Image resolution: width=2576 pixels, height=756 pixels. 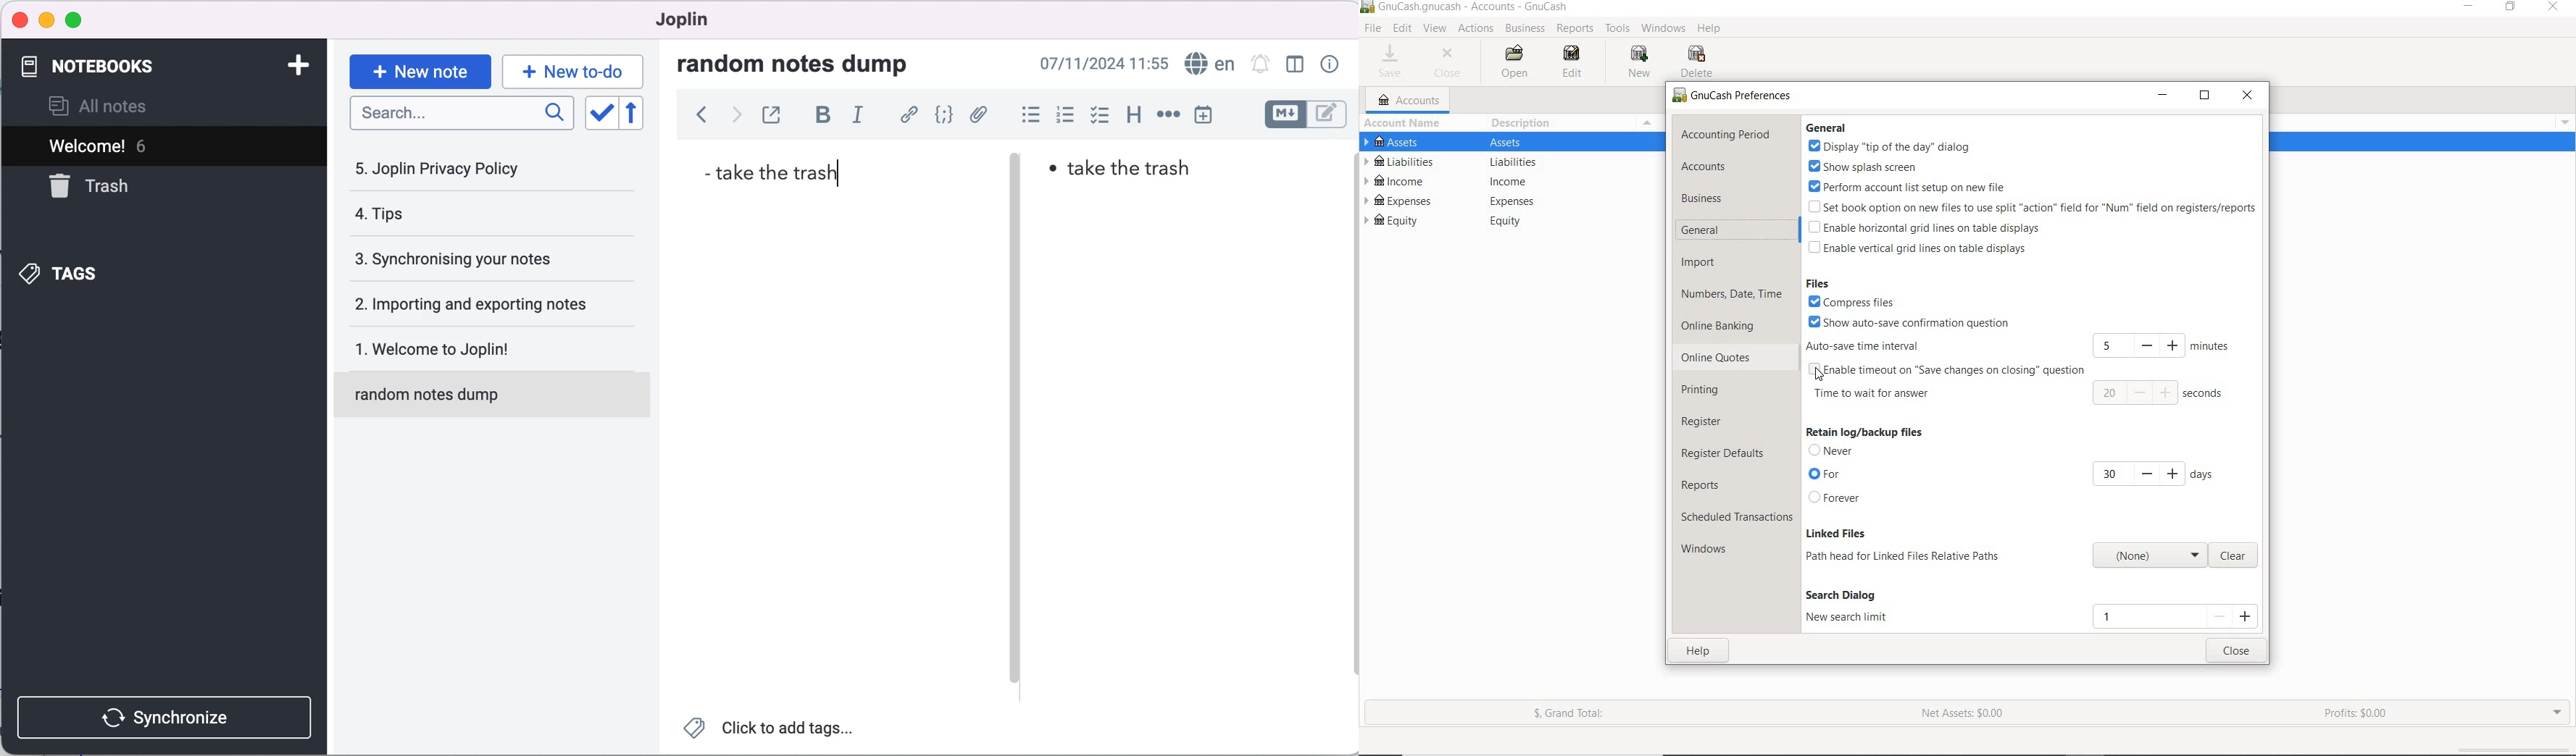 I want to click on 07/11/2024 09:03, so click(x=1104, y=64).